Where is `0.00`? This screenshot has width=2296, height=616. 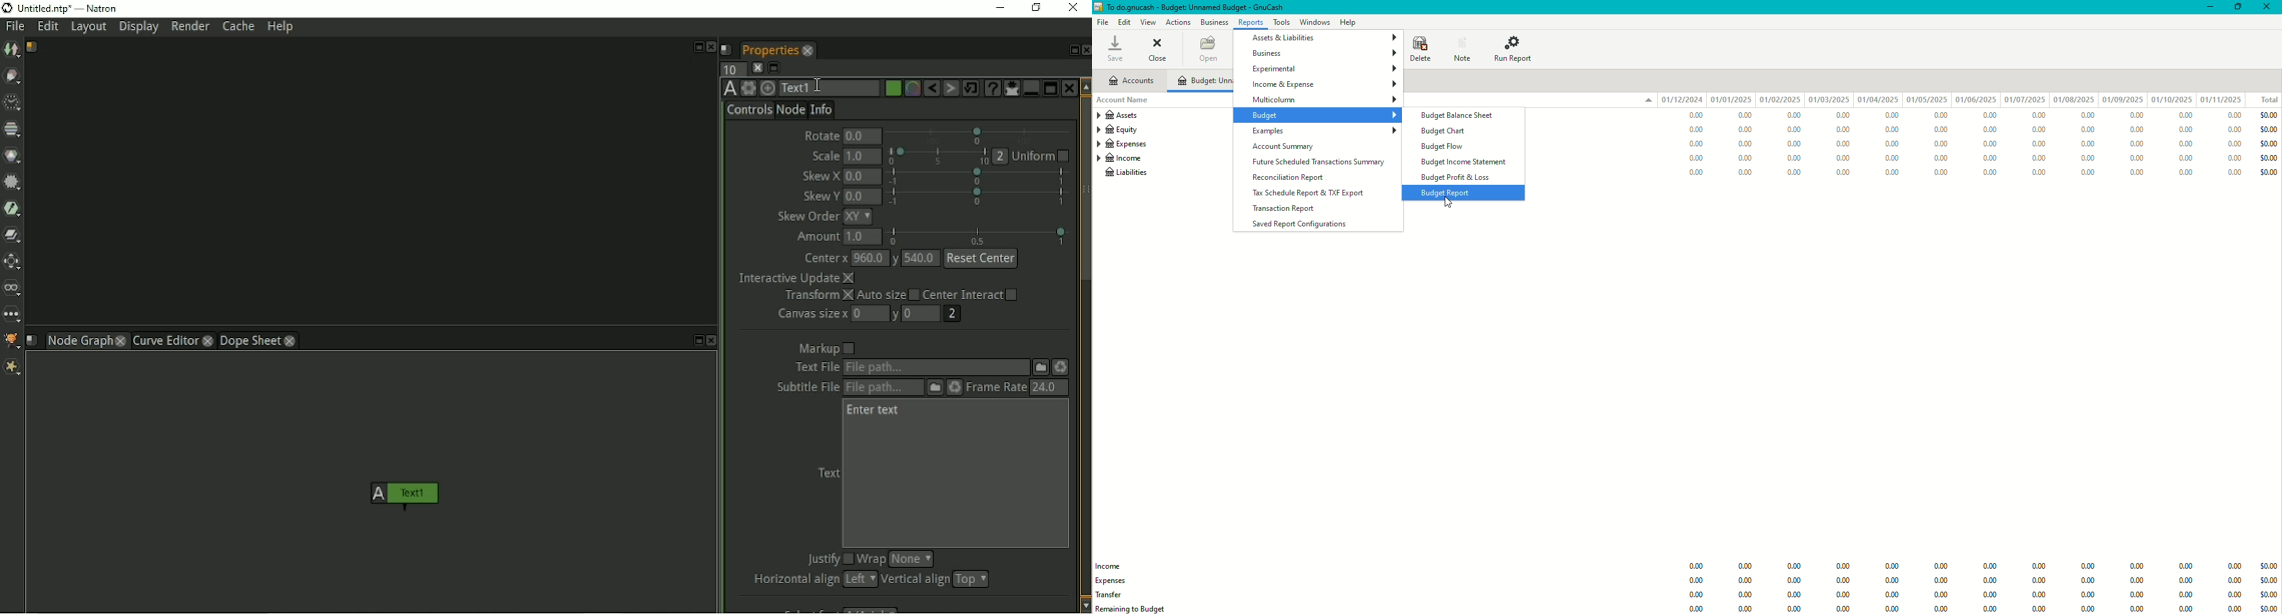
0.00 is located at coordinates (1746, 143).